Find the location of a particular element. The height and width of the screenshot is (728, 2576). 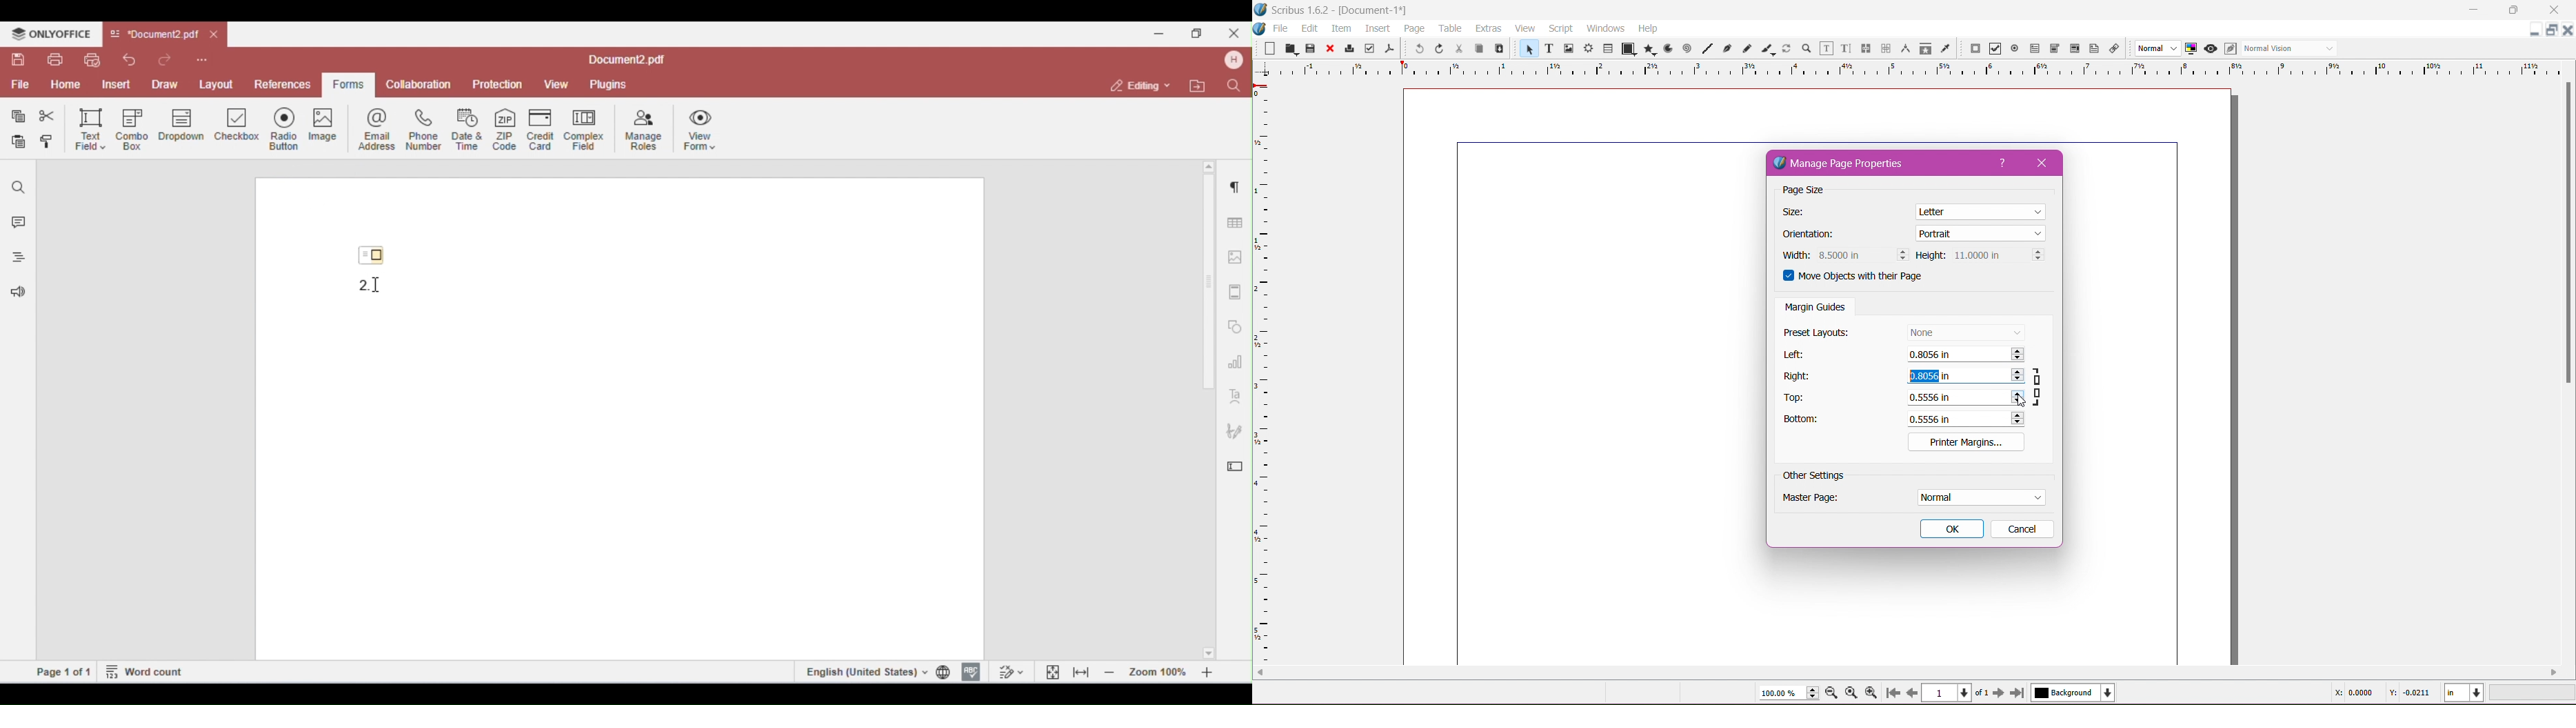

Minimize is located at coordinates (2473, 9).